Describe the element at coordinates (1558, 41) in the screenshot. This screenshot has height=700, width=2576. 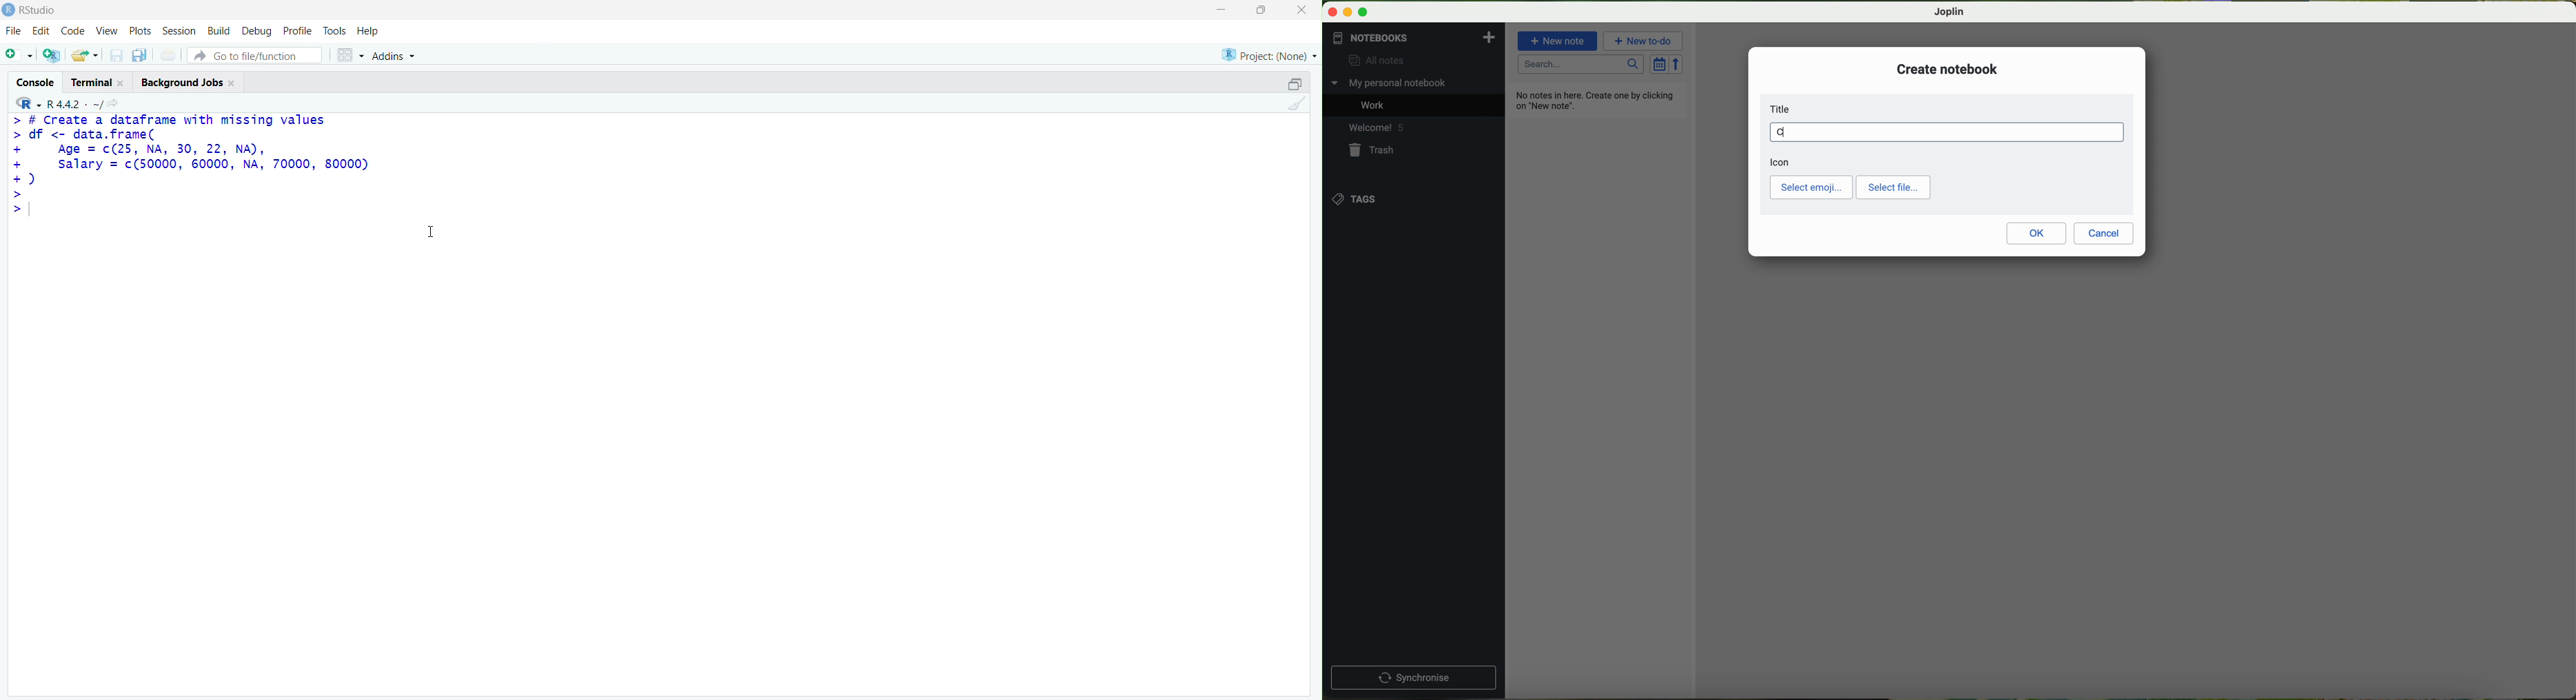
I see `new note button` at that location.